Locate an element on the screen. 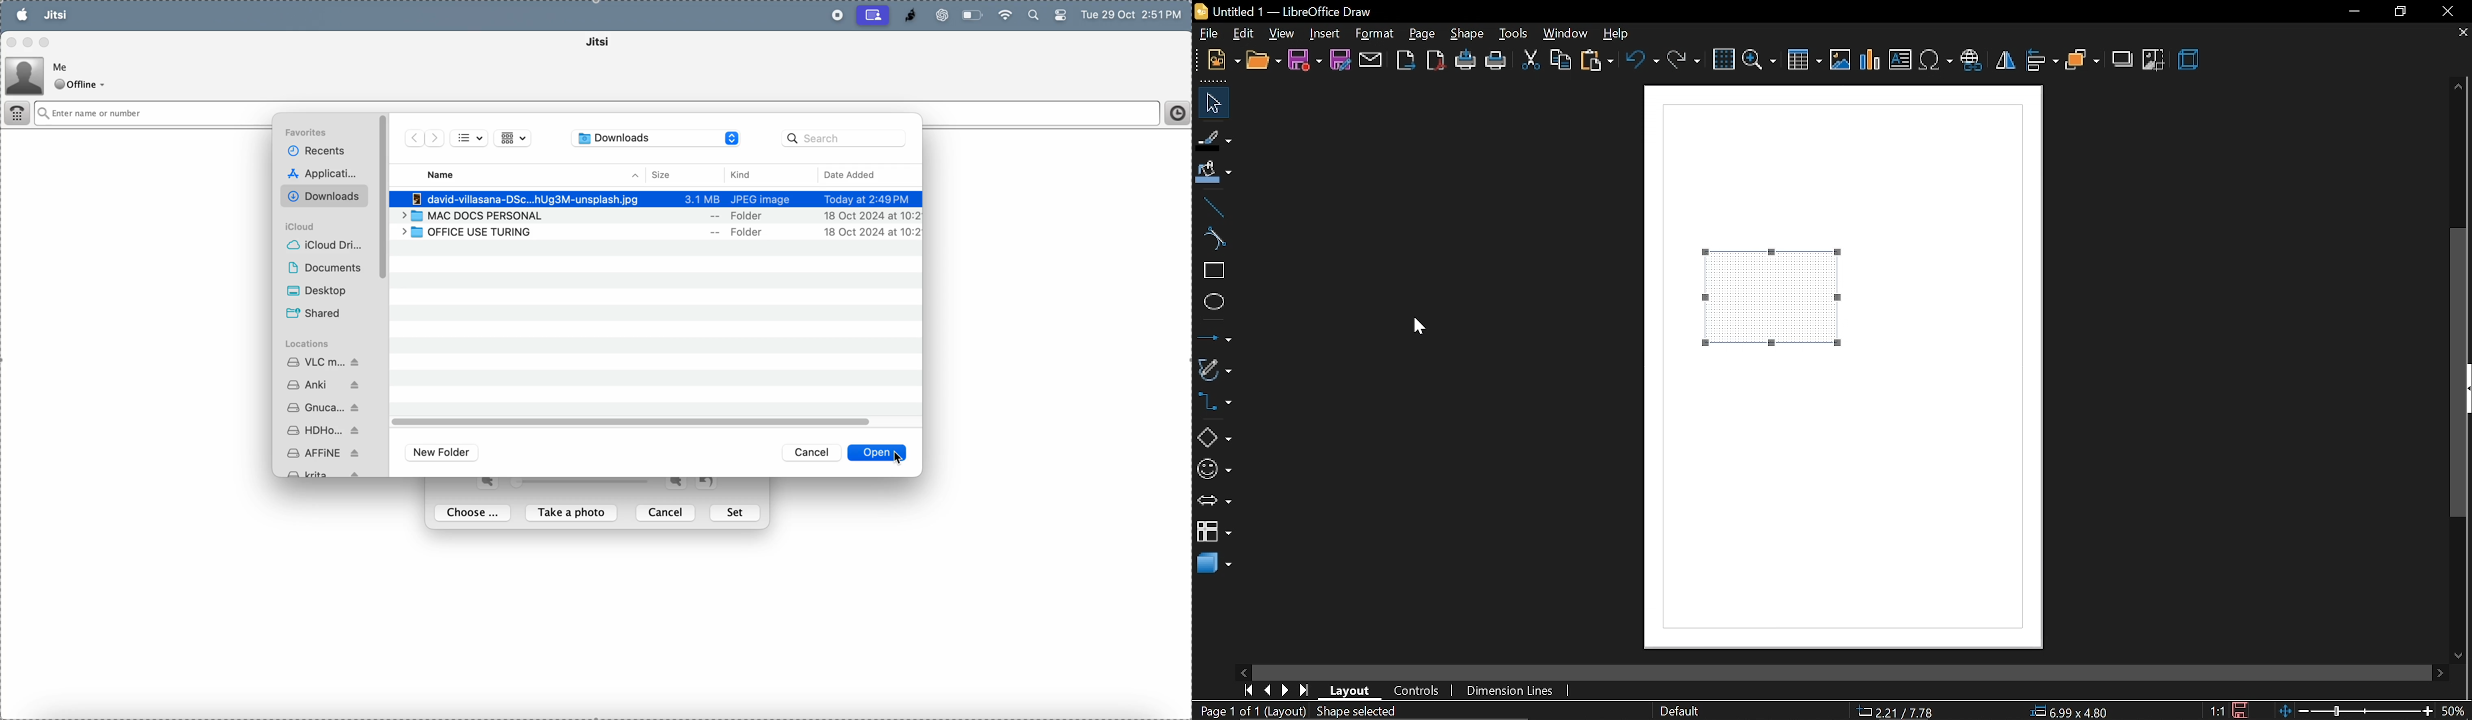 This screenshot has height=728, width=2492. current page is located at coordinates (1251, 711).